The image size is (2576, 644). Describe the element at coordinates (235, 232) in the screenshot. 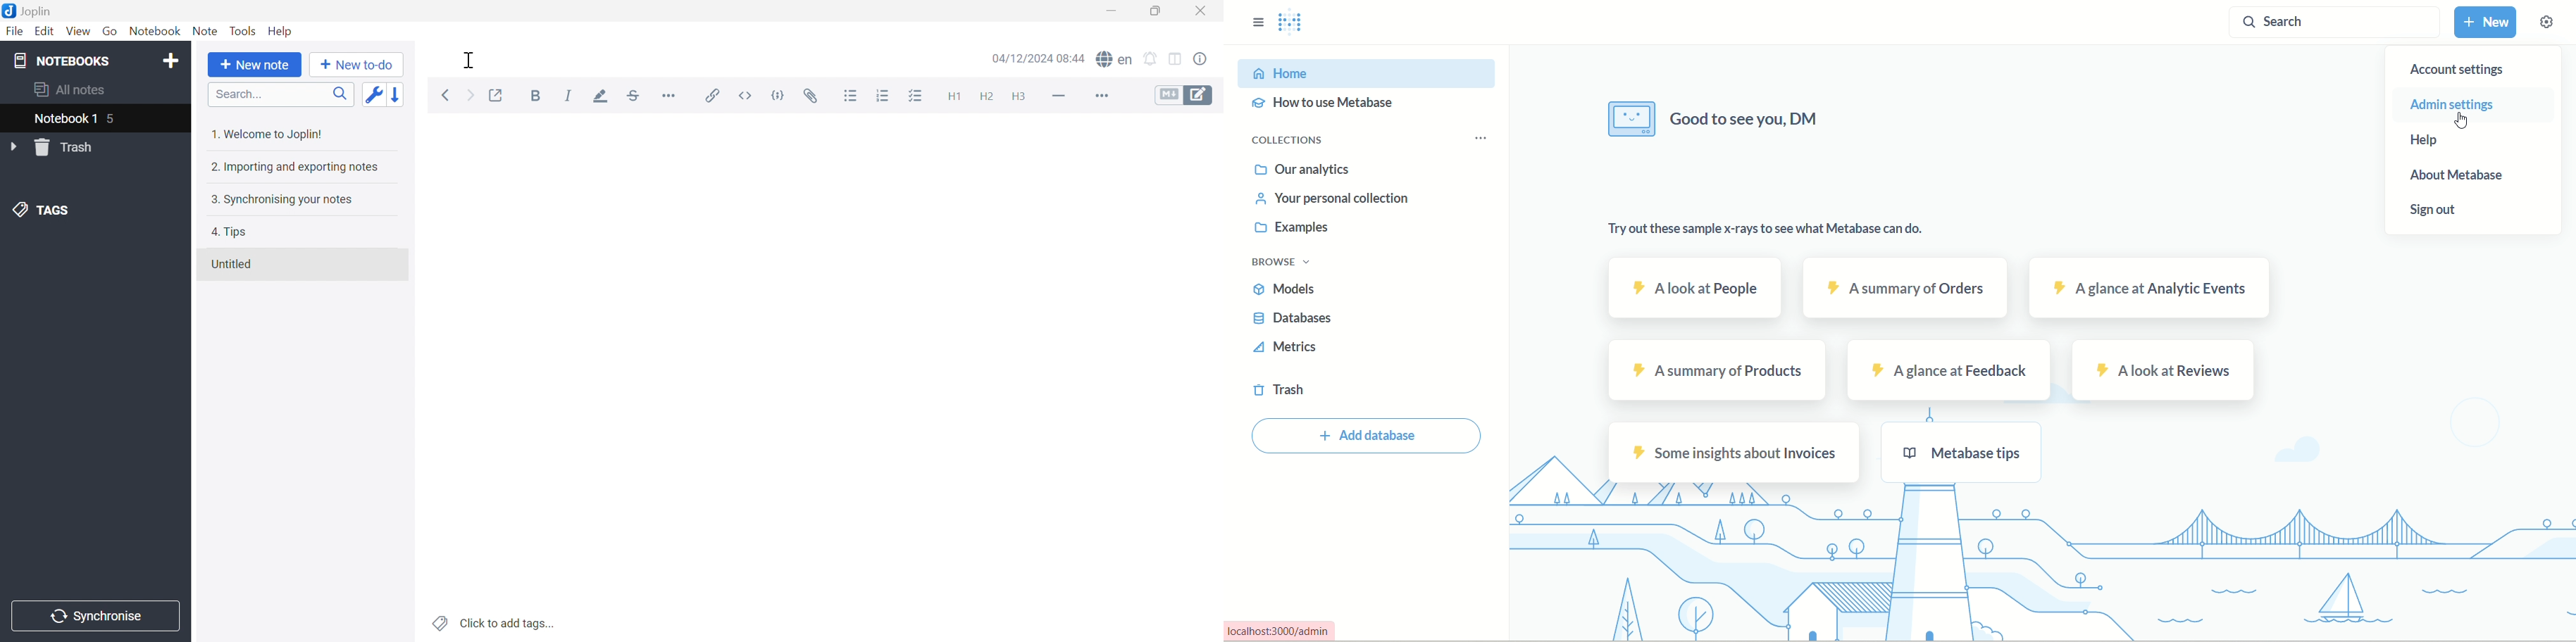

I see `4. Tips` at that location.